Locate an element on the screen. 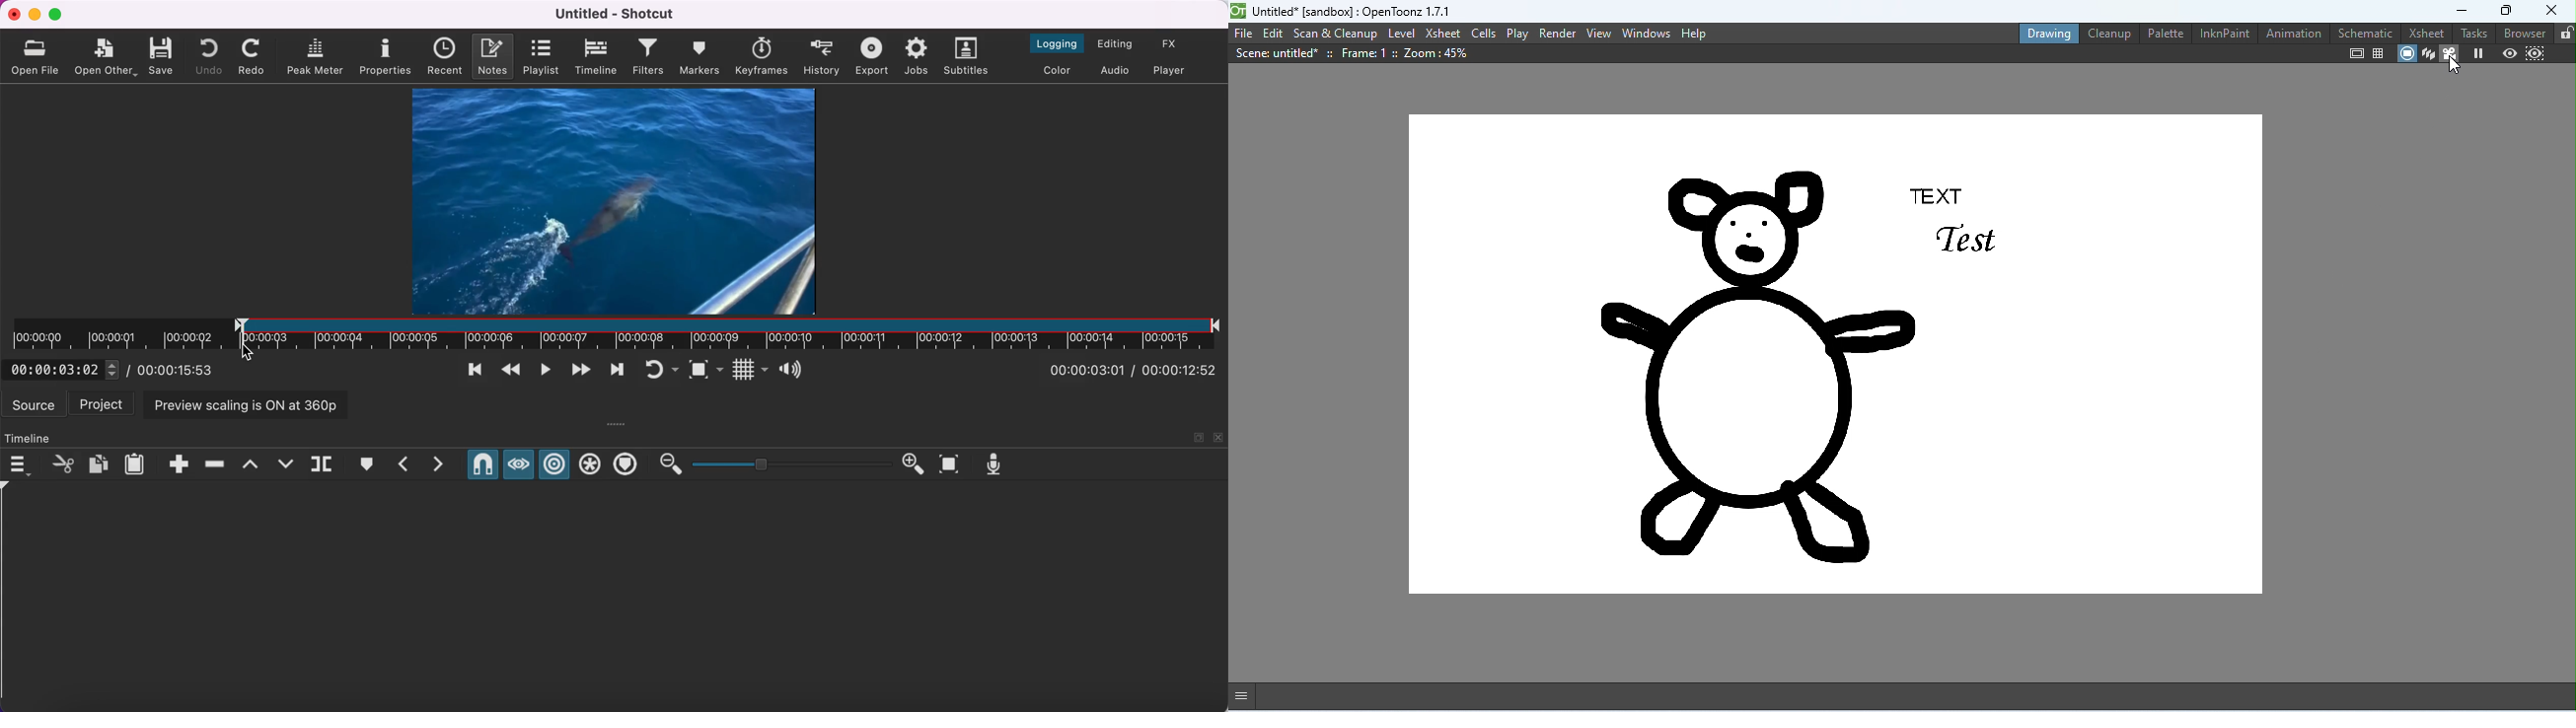 The width and height of the screenshot is (2576, 728). ripple all tracks is located at coordinates (590, 466).